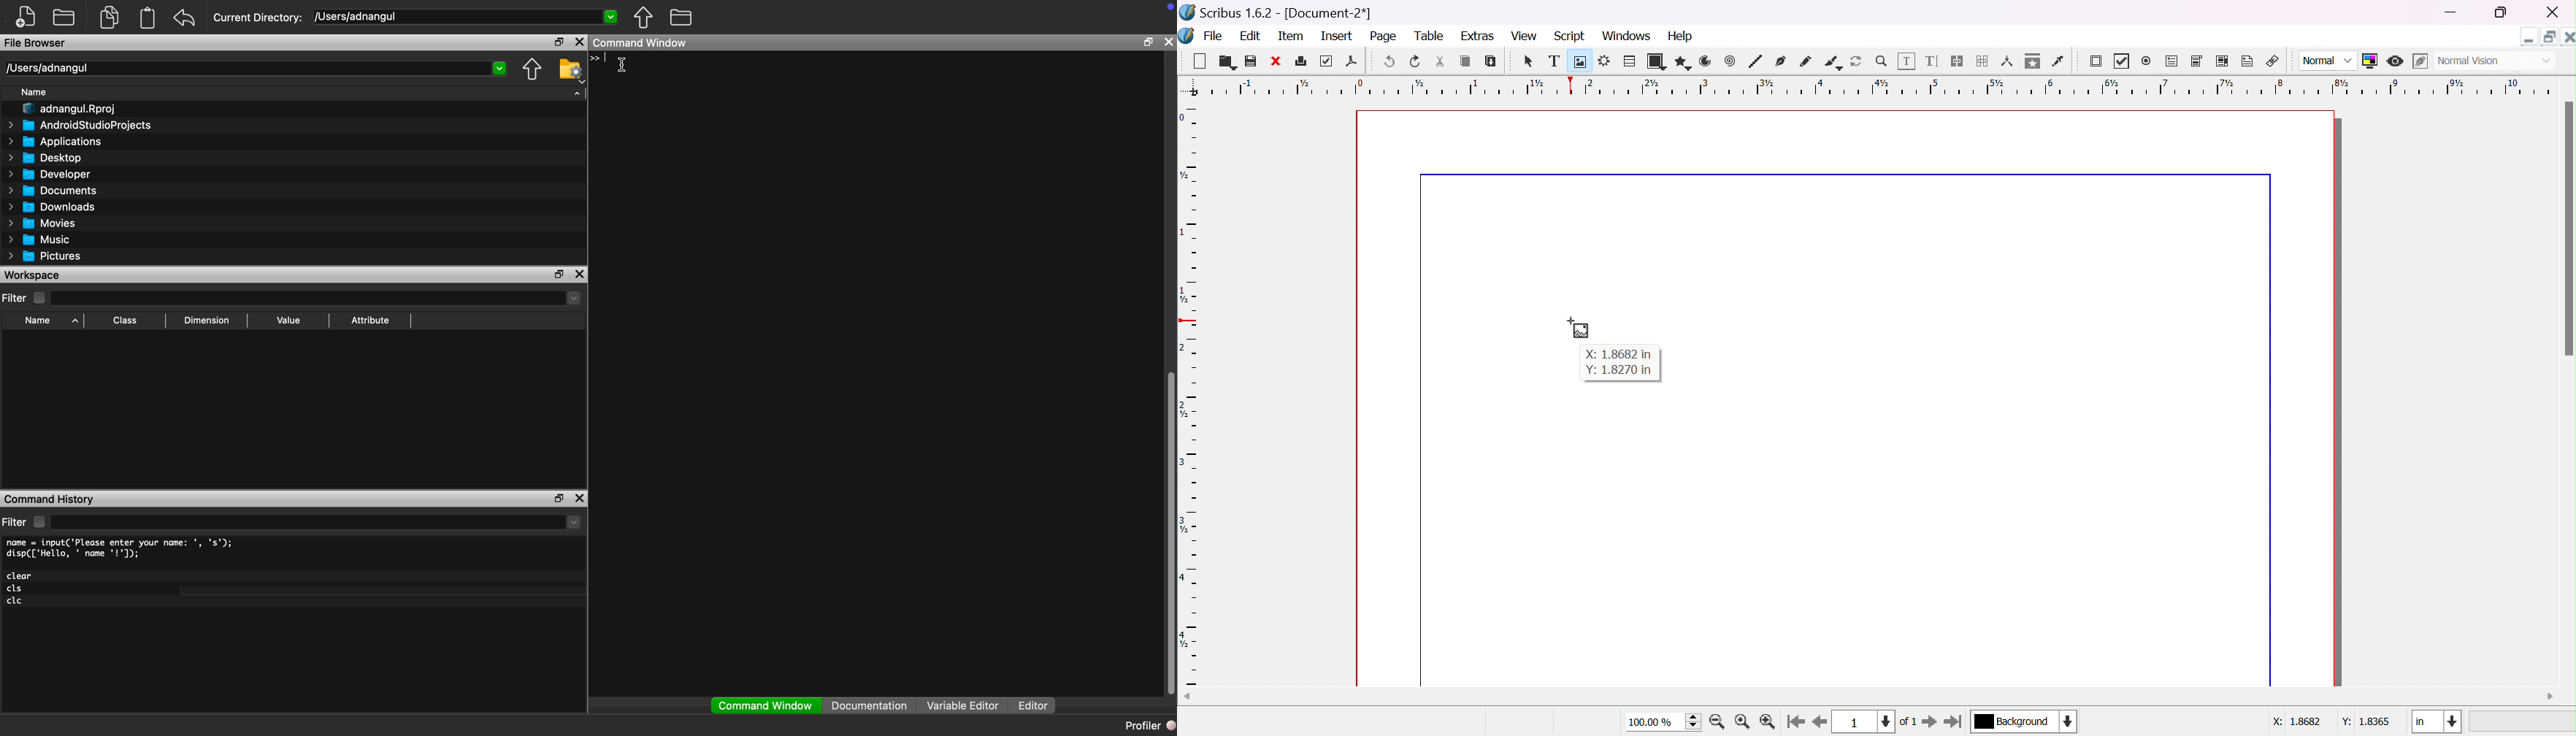  Describe the element at coordinates (1717, 722) in the screenshot. I see `zoom in` at that location.